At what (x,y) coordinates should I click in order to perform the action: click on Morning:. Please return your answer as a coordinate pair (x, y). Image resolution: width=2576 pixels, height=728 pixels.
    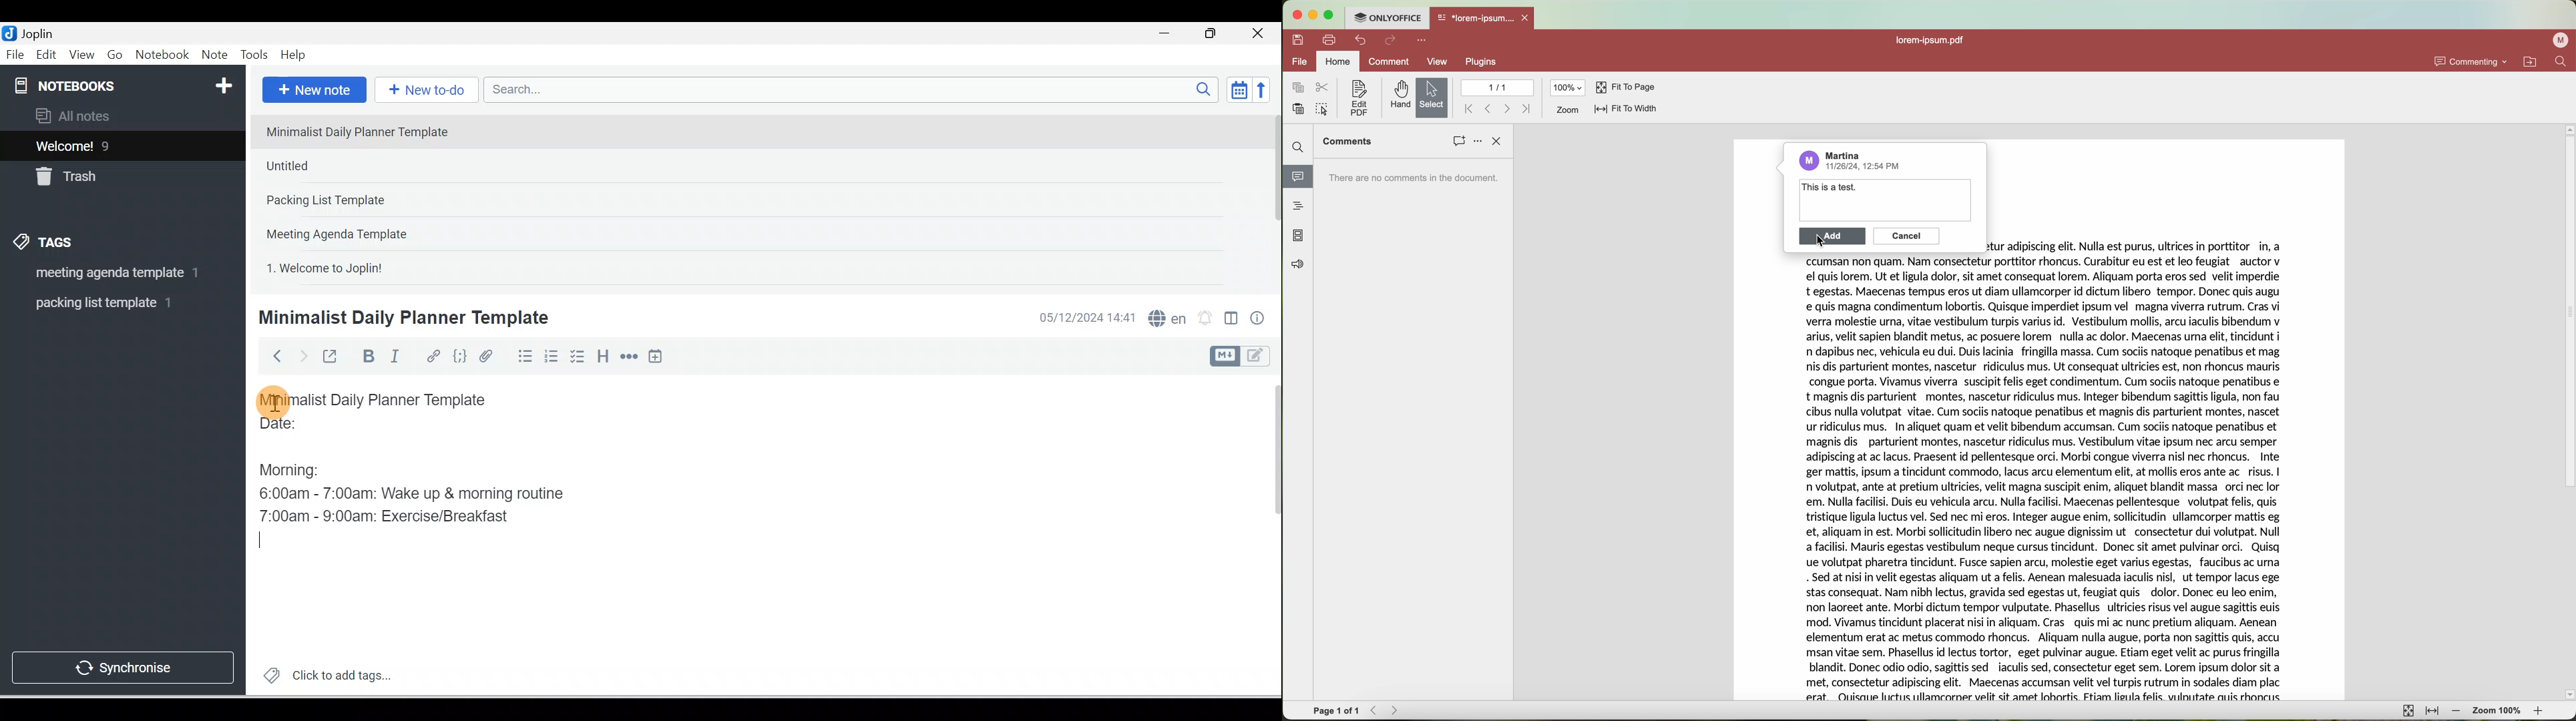
    Looking at the image, I should click on (299, 467).